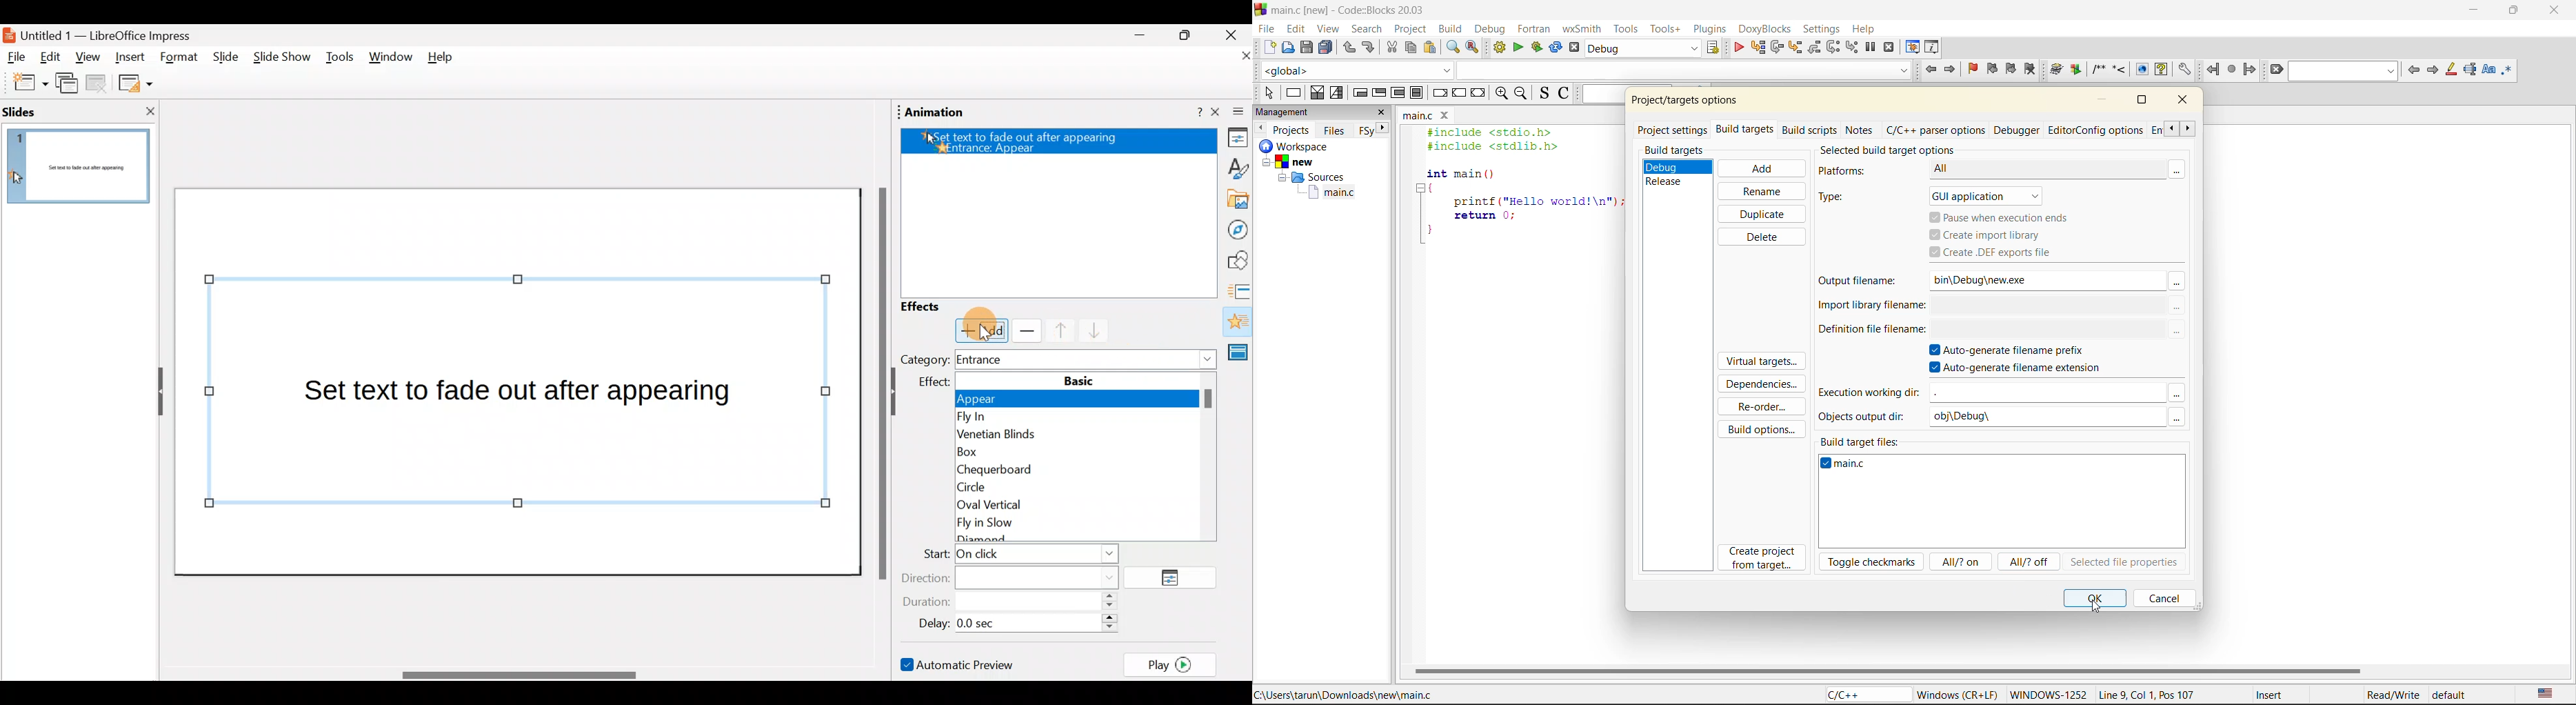 This screenshot has height=728, width=2576. Describe the element at coordinates (2056, 70) in the screenshot. I see `Run doxywizard` at that location.